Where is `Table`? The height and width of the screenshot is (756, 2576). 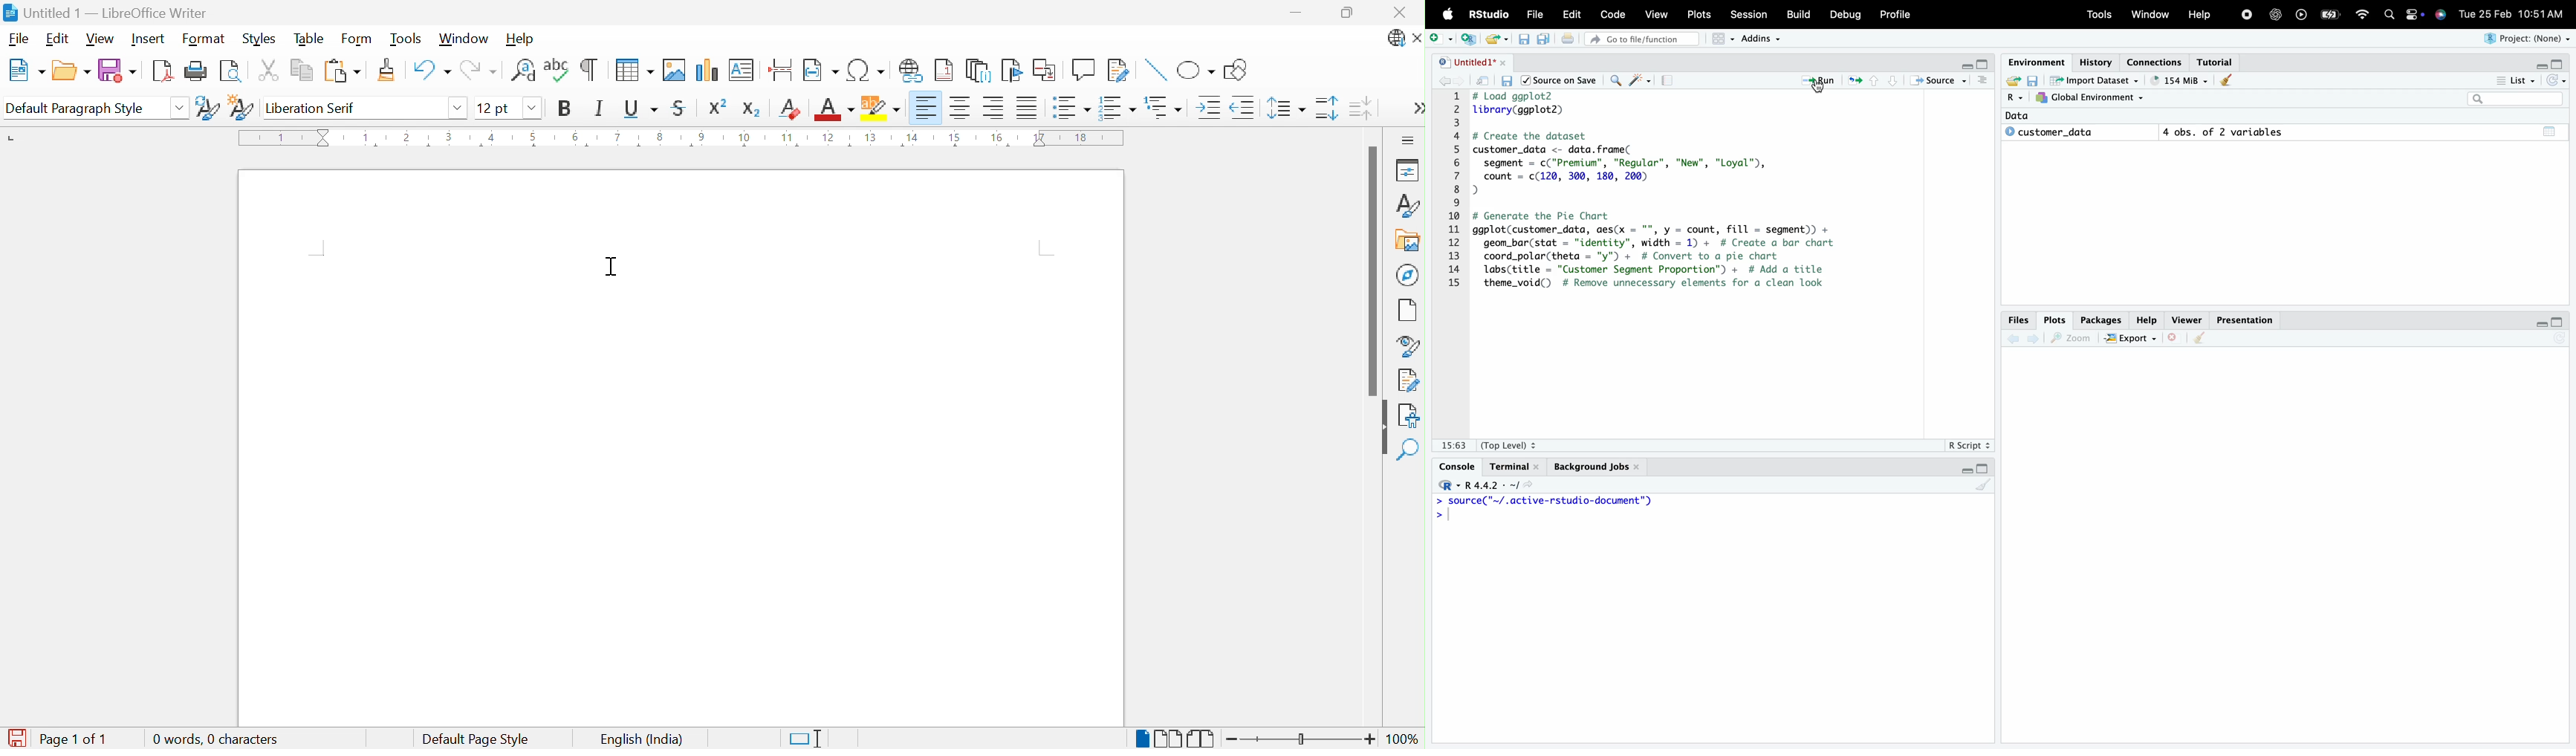 Table is located at coordinates (308, 38).